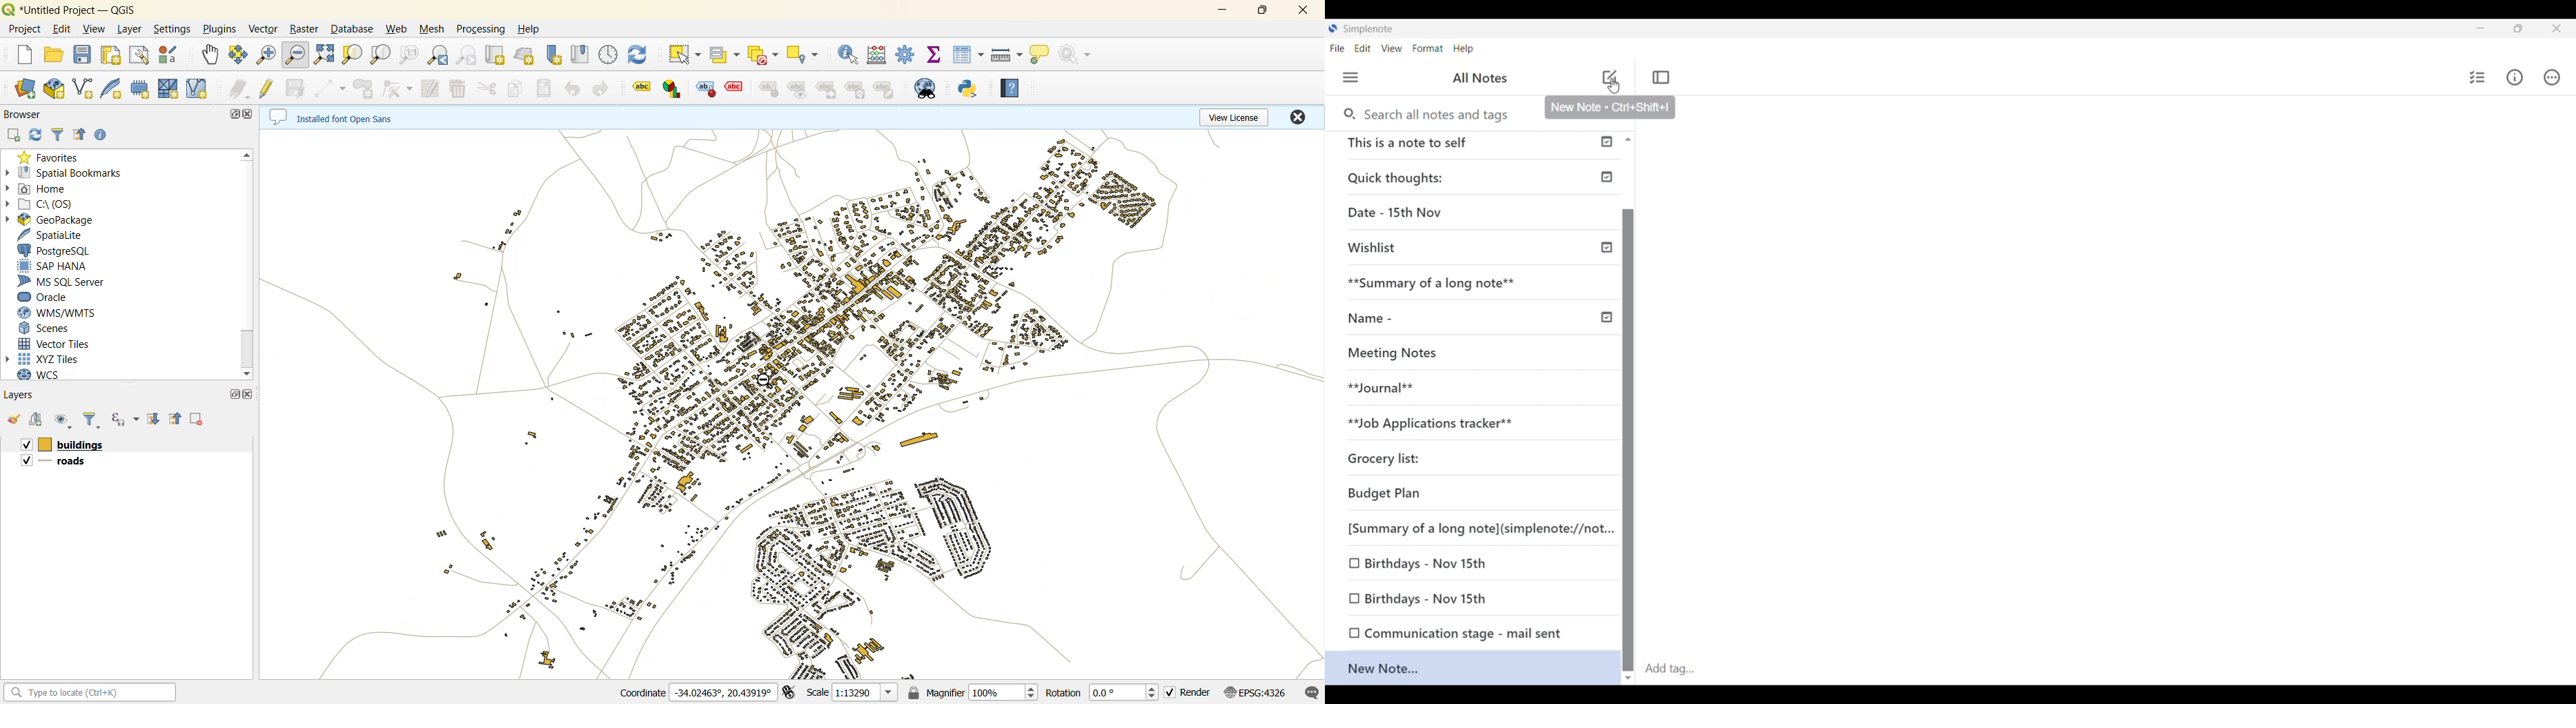  I want to click on maximize, so click(232, 397).